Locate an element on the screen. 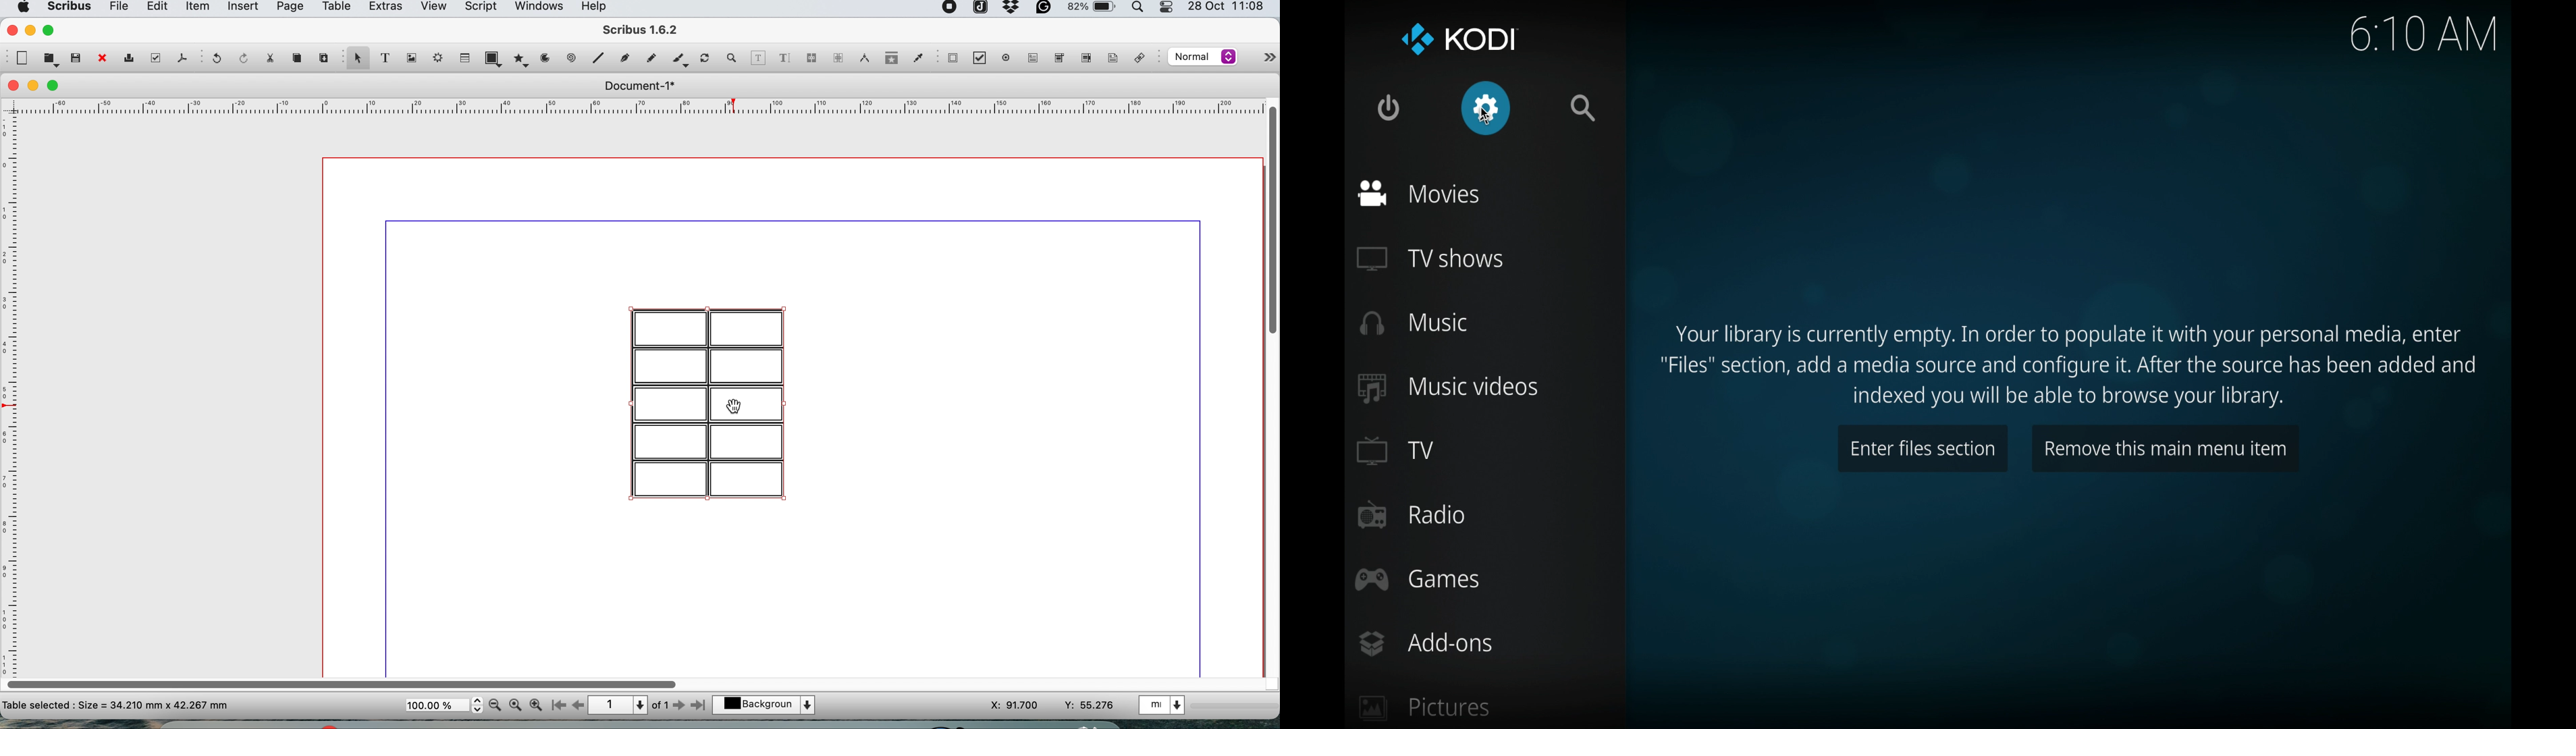 Image resolution: width=2576 pixels, height=756 pixels. maximise is located at coordinates (56, 86).